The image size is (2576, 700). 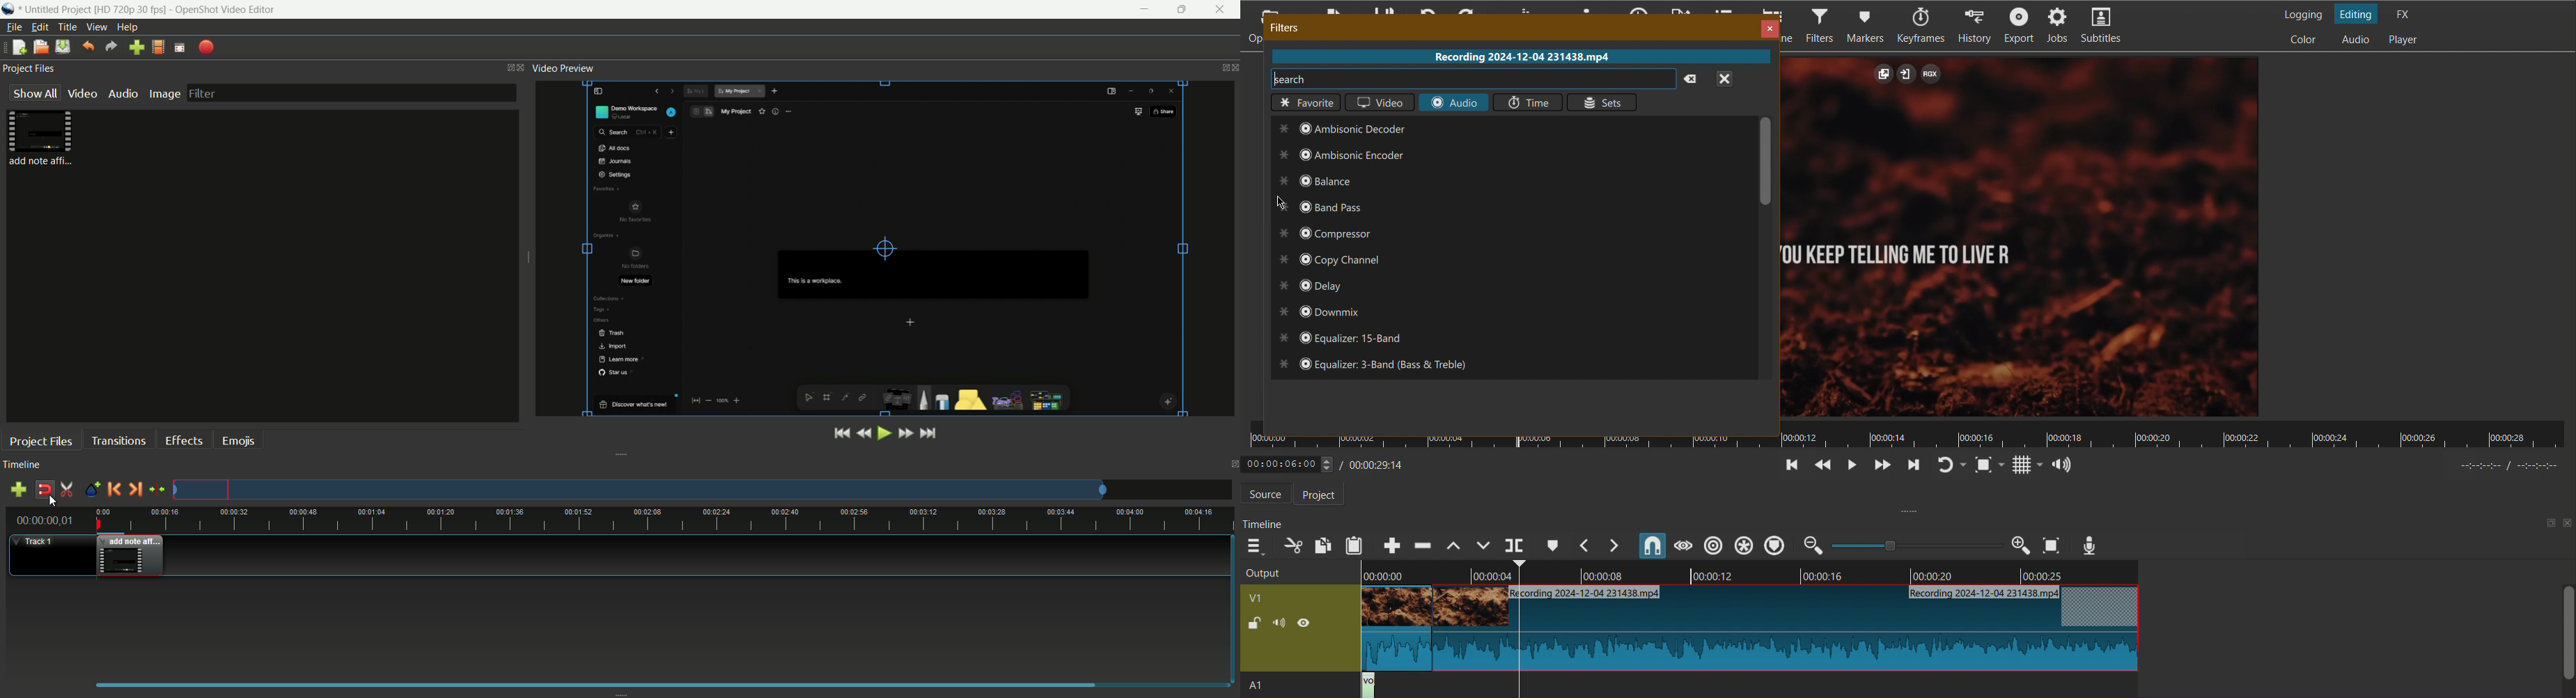 What do you see at coordinates (863, 434) in the screenshot?
I see `rewind` at bounding box center [863, 434].